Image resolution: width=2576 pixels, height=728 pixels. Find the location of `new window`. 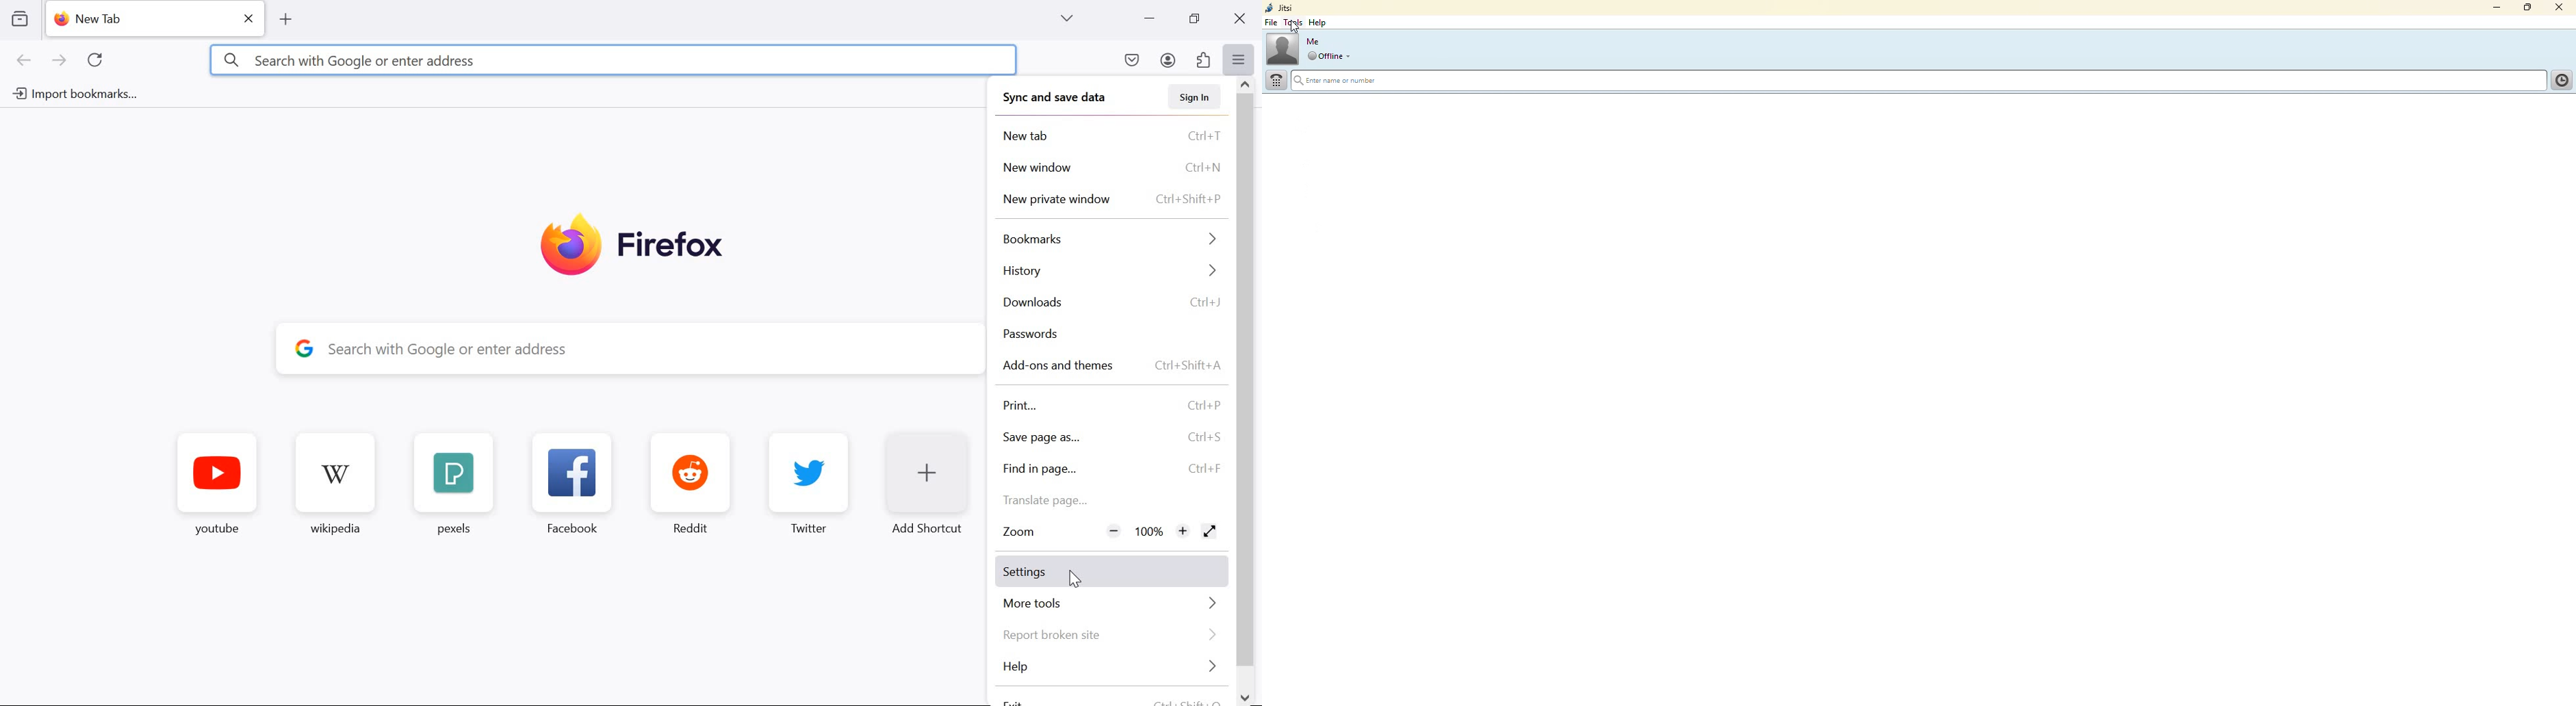

new window is located at coordinates (1114, 168).